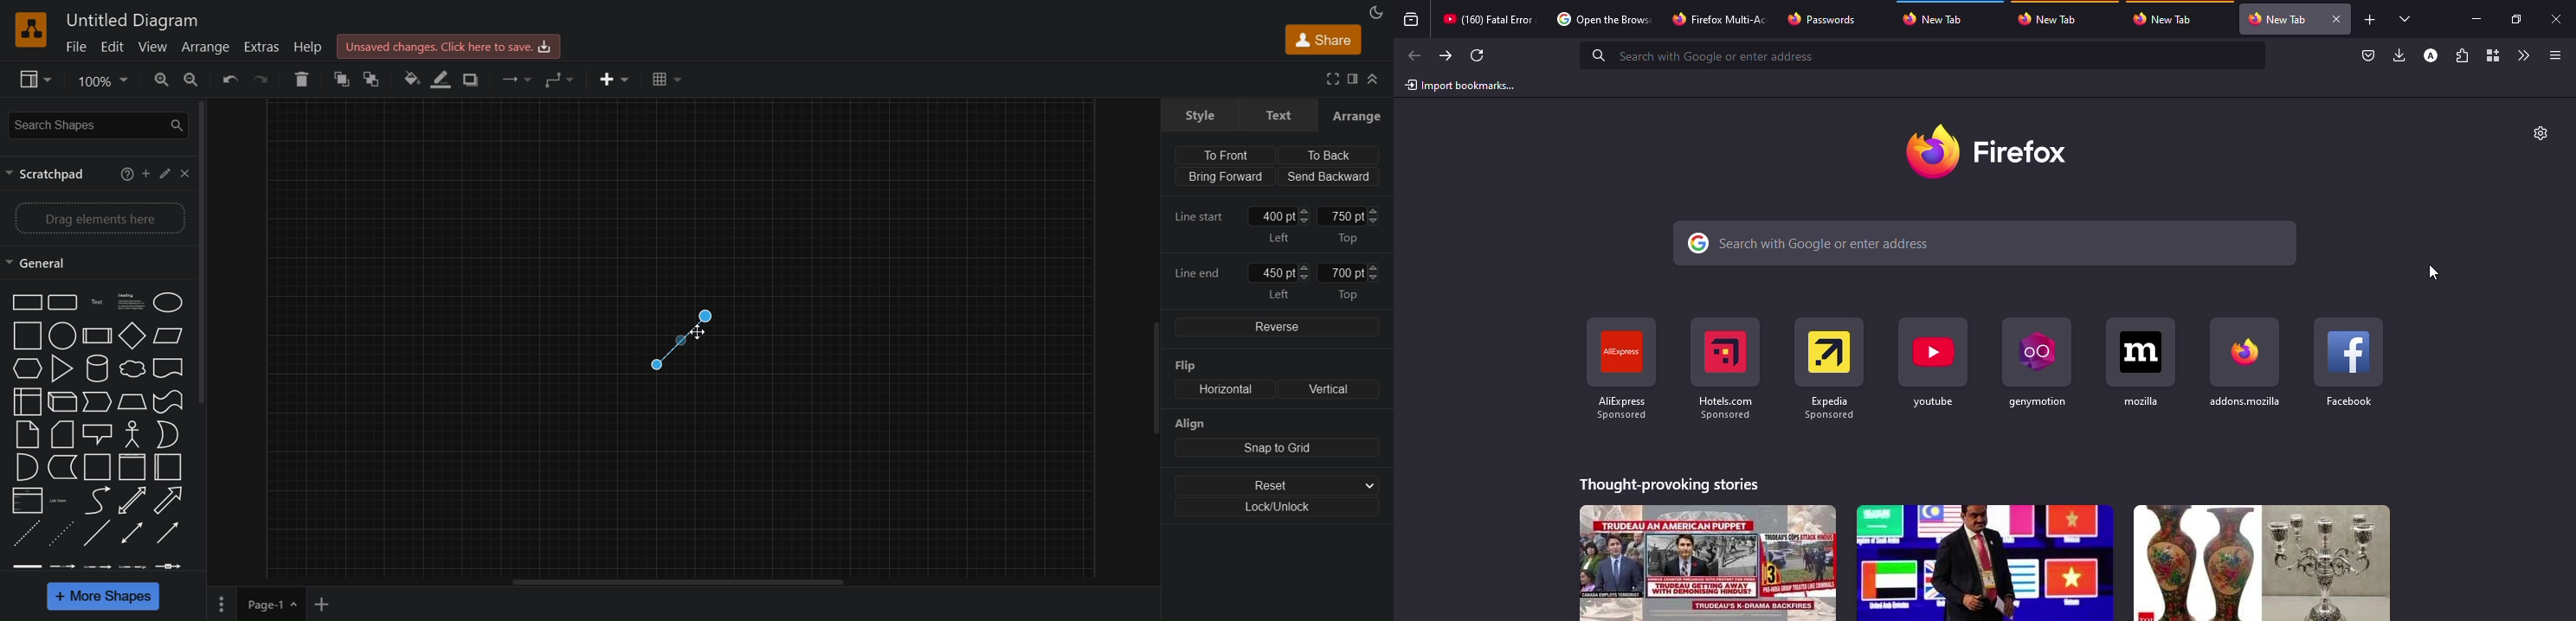  Describe the element at coordinates (1221, 390) in the screenshot. I see `horizontal` at that location.